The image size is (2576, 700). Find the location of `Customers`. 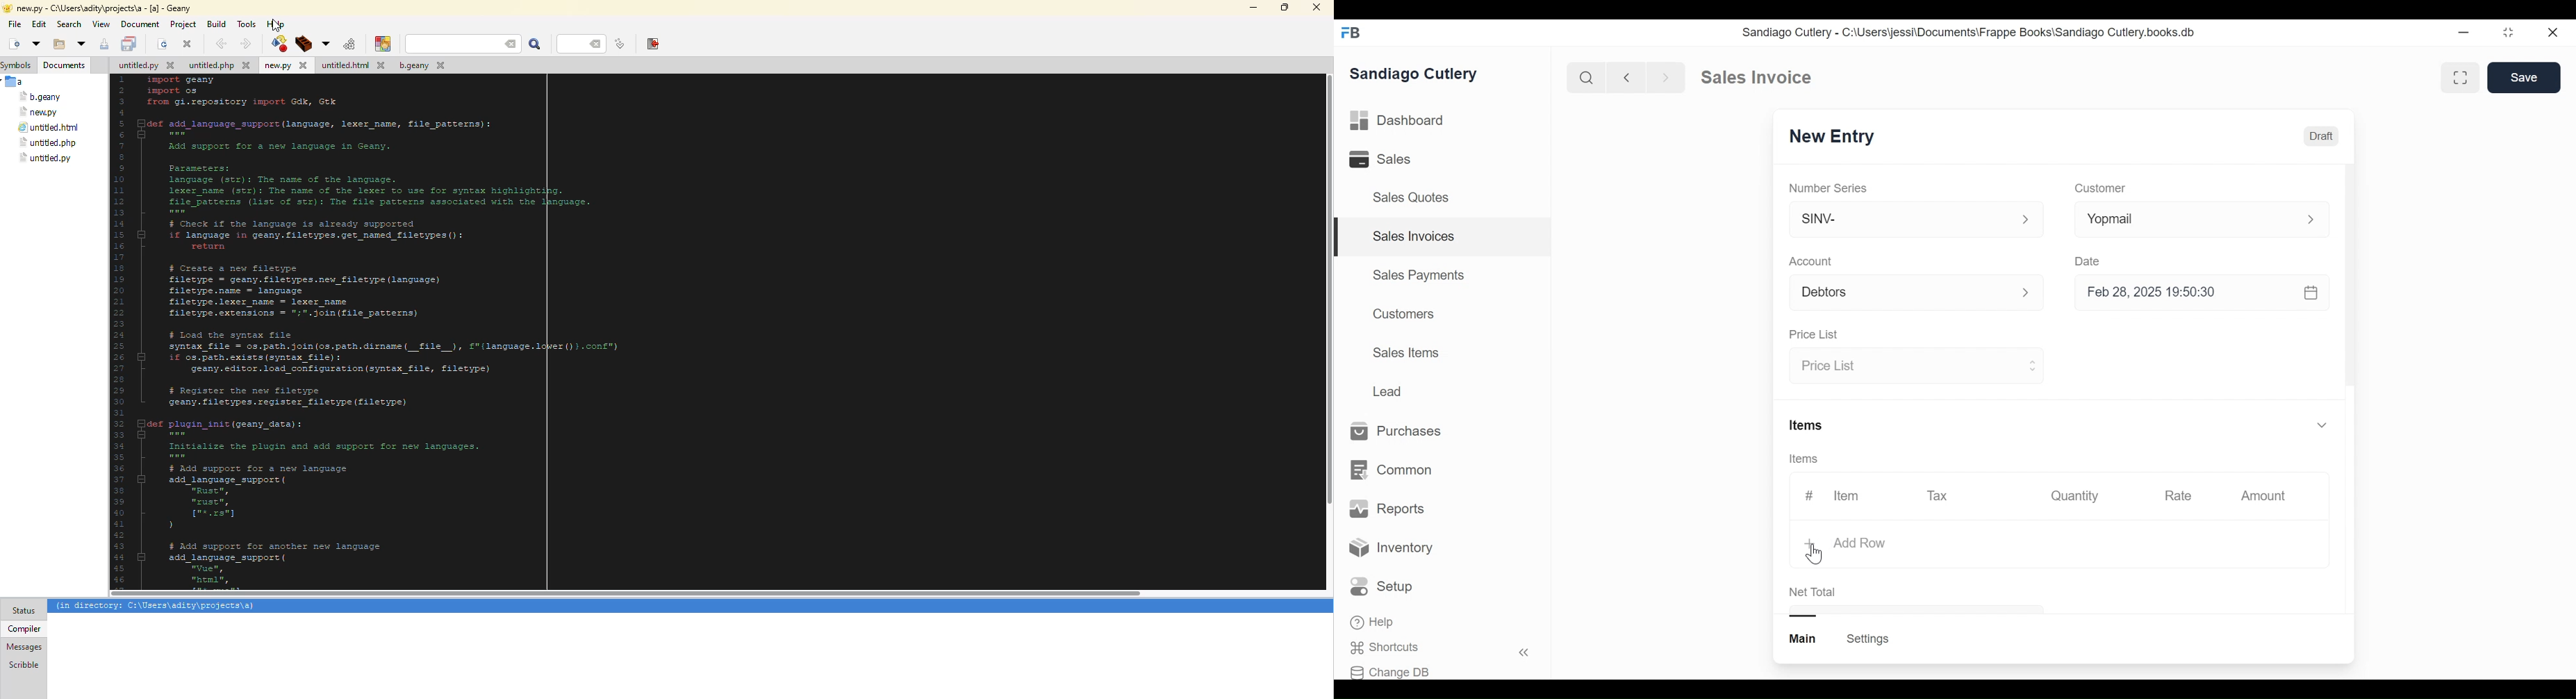

Customers is located at coordinates (1401, 314).